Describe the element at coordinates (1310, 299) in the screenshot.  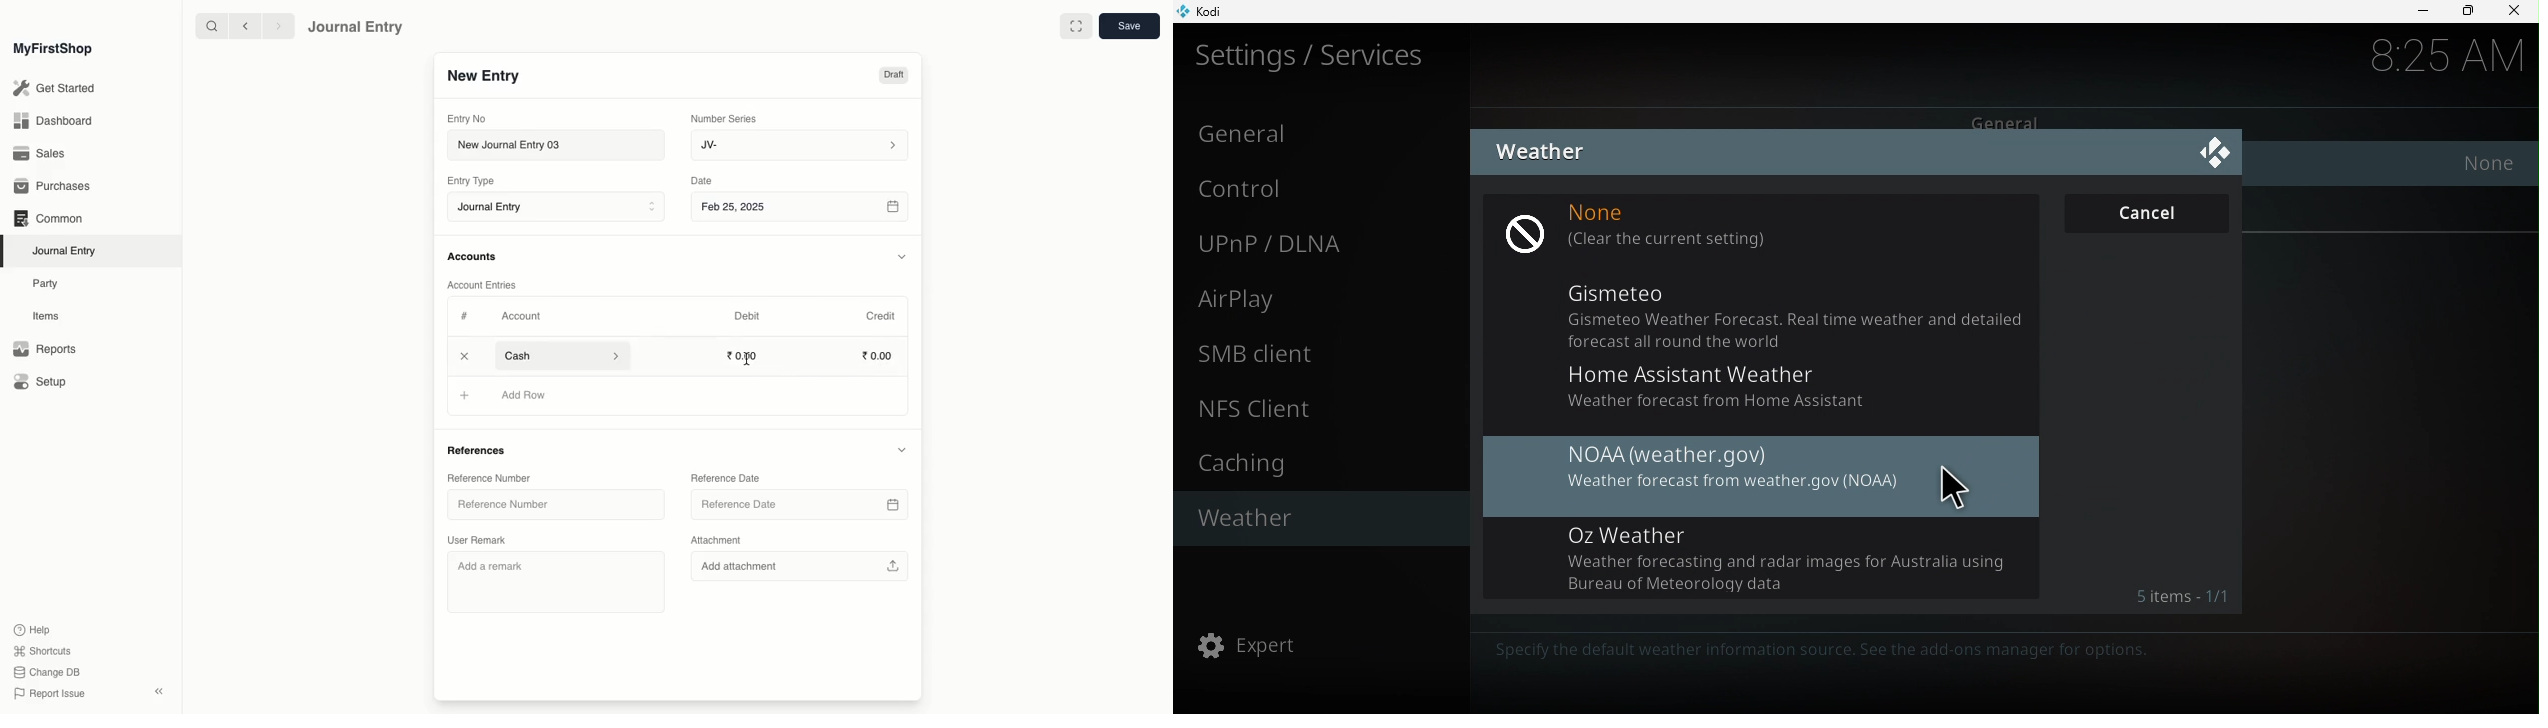
I see `Airplay` at that location.